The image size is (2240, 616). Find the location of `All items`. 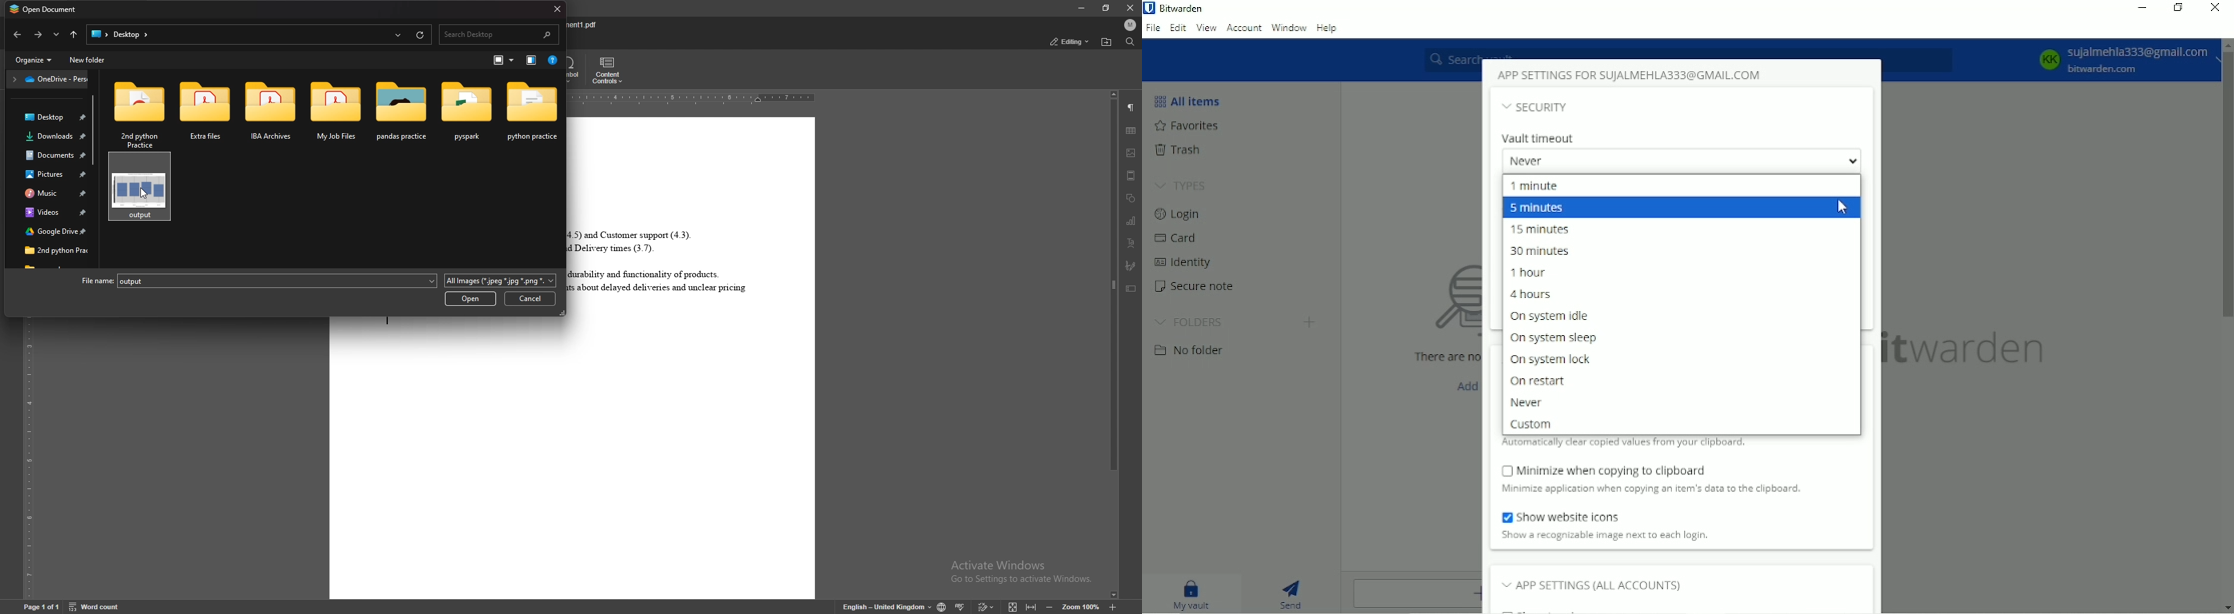

All items is located at coordinates (1192, 102).